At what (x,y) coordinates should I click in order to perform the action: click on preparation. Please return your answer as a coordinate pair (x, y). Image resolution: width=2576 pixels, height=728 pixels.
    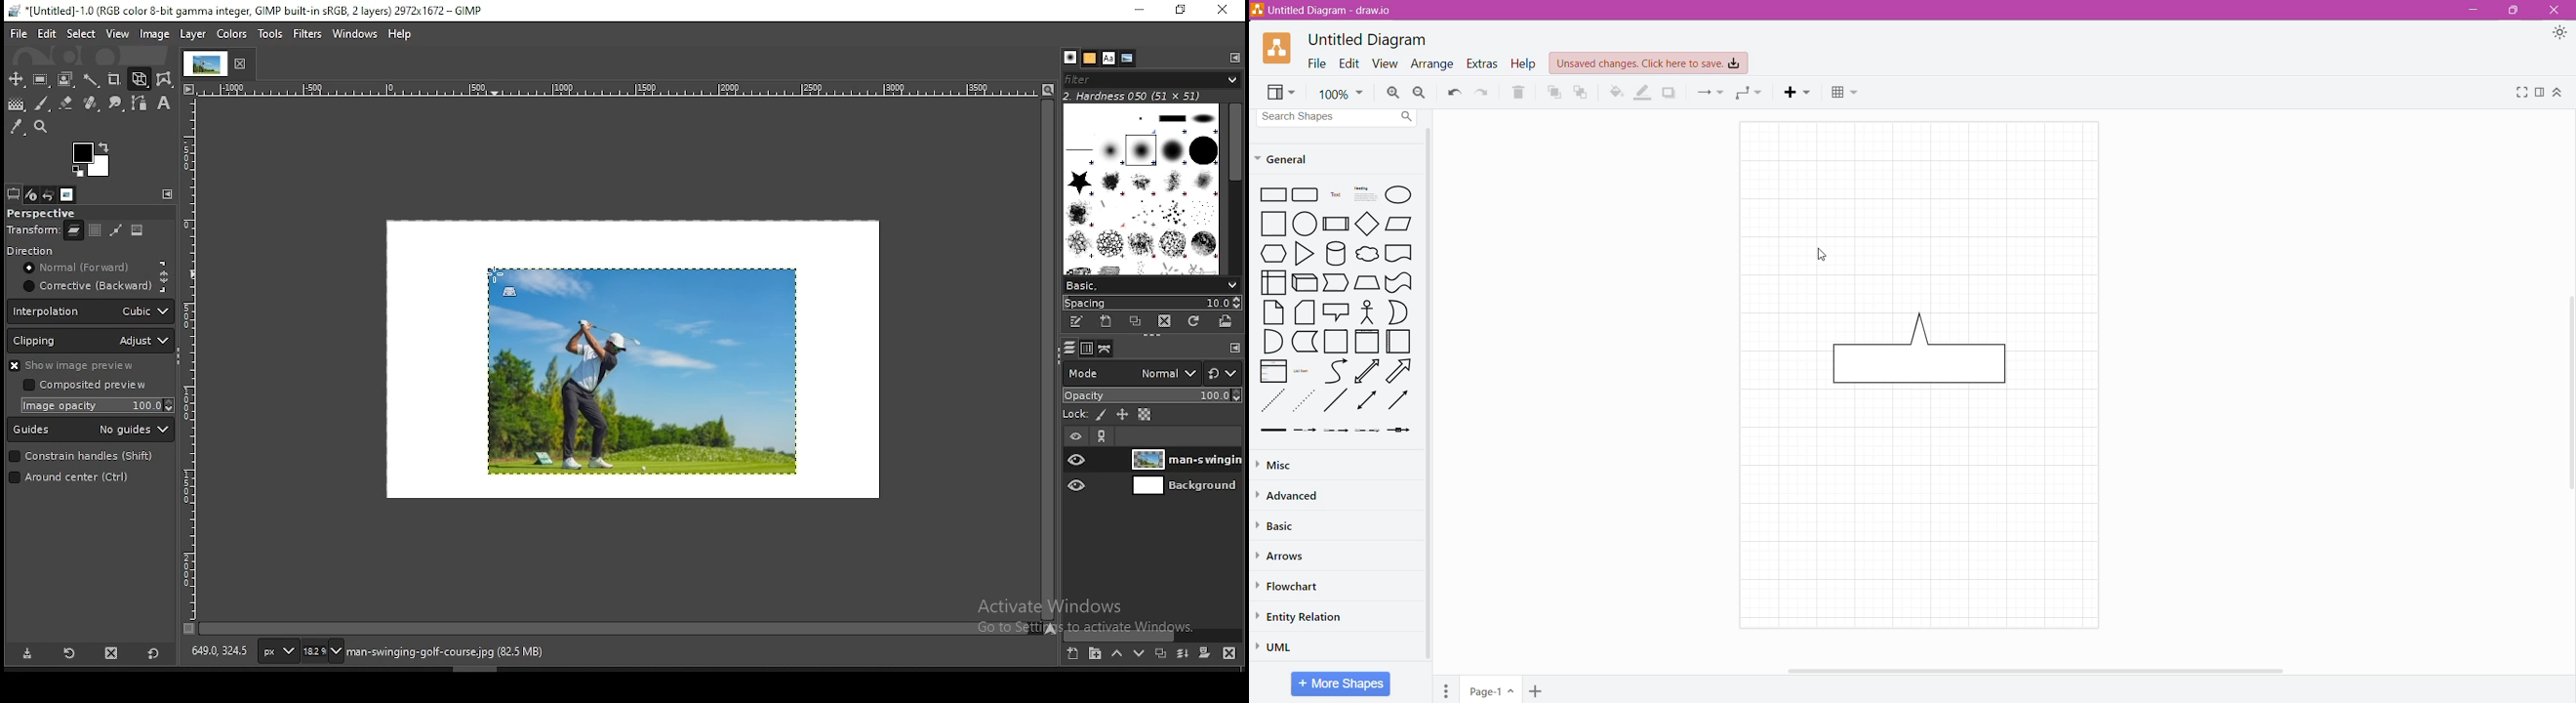
    Looking at the image, I should click on (1270, 254).